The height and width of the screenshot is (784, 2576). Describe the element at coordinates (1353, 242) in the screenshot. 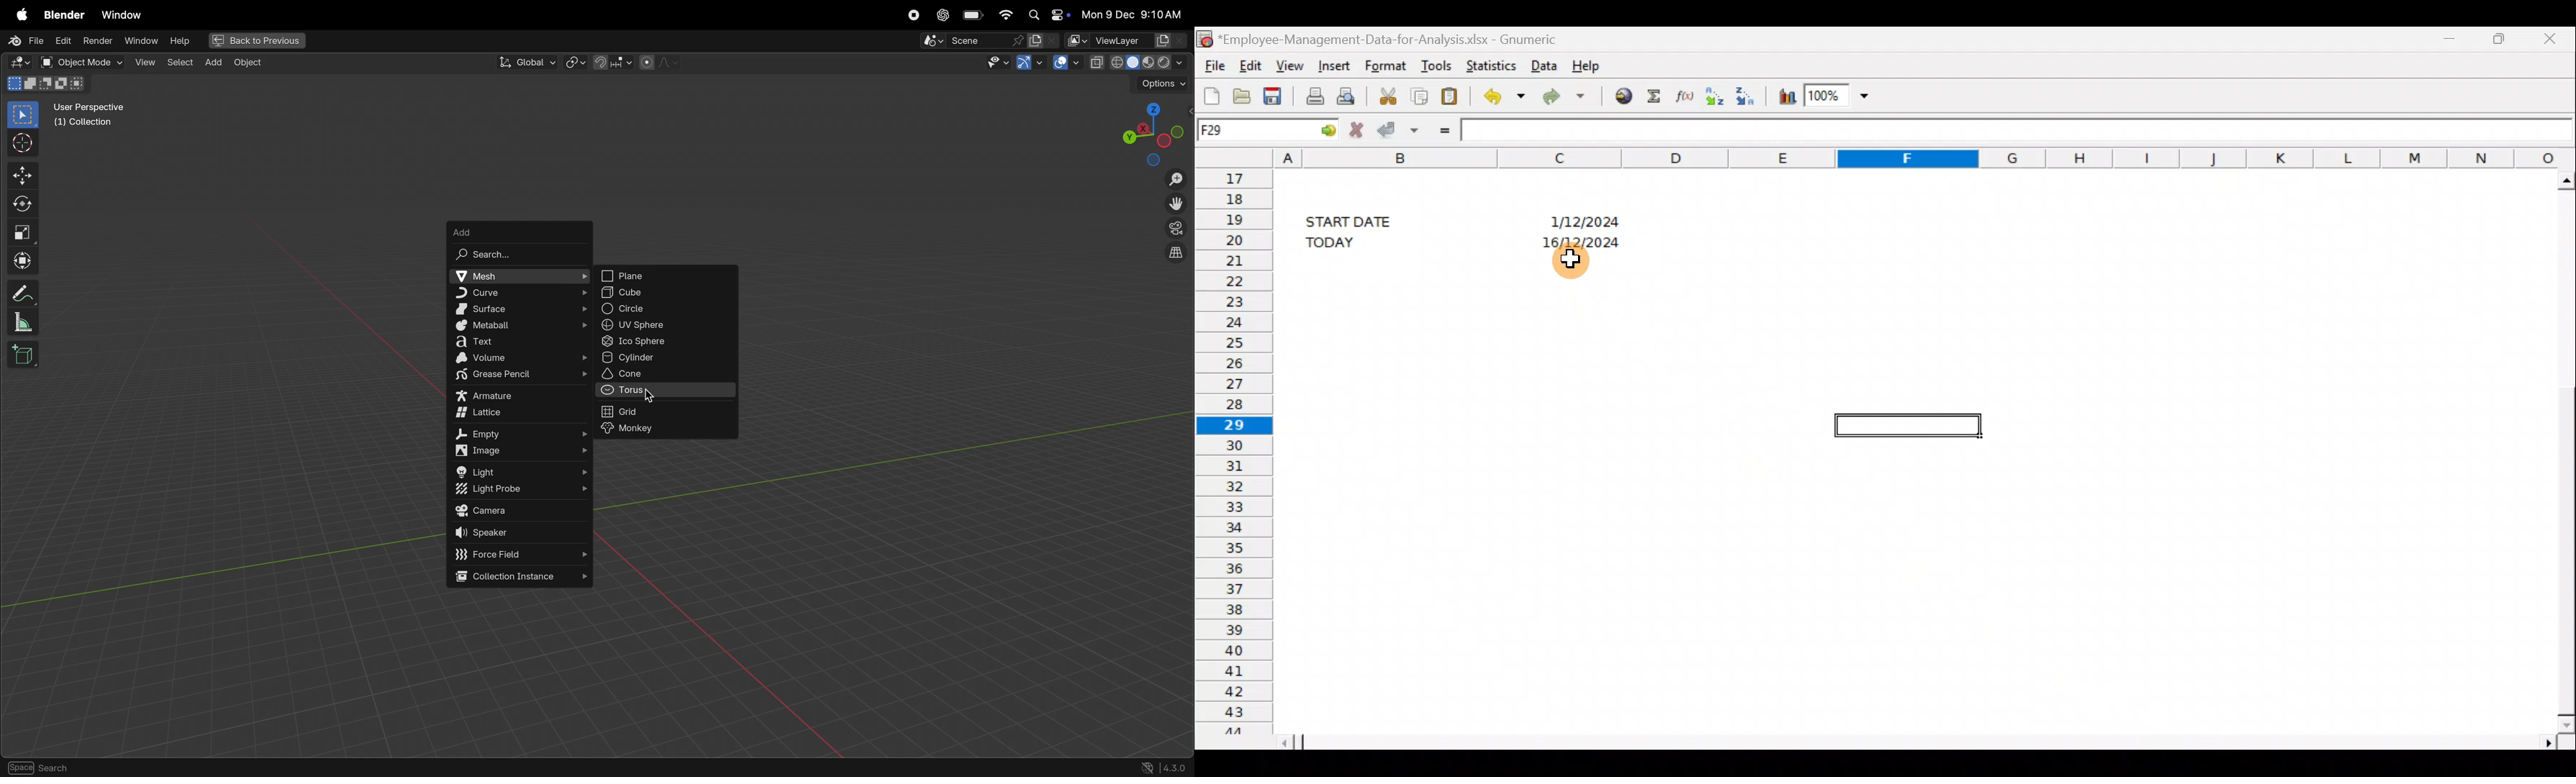

I see `TODAY` at that location.